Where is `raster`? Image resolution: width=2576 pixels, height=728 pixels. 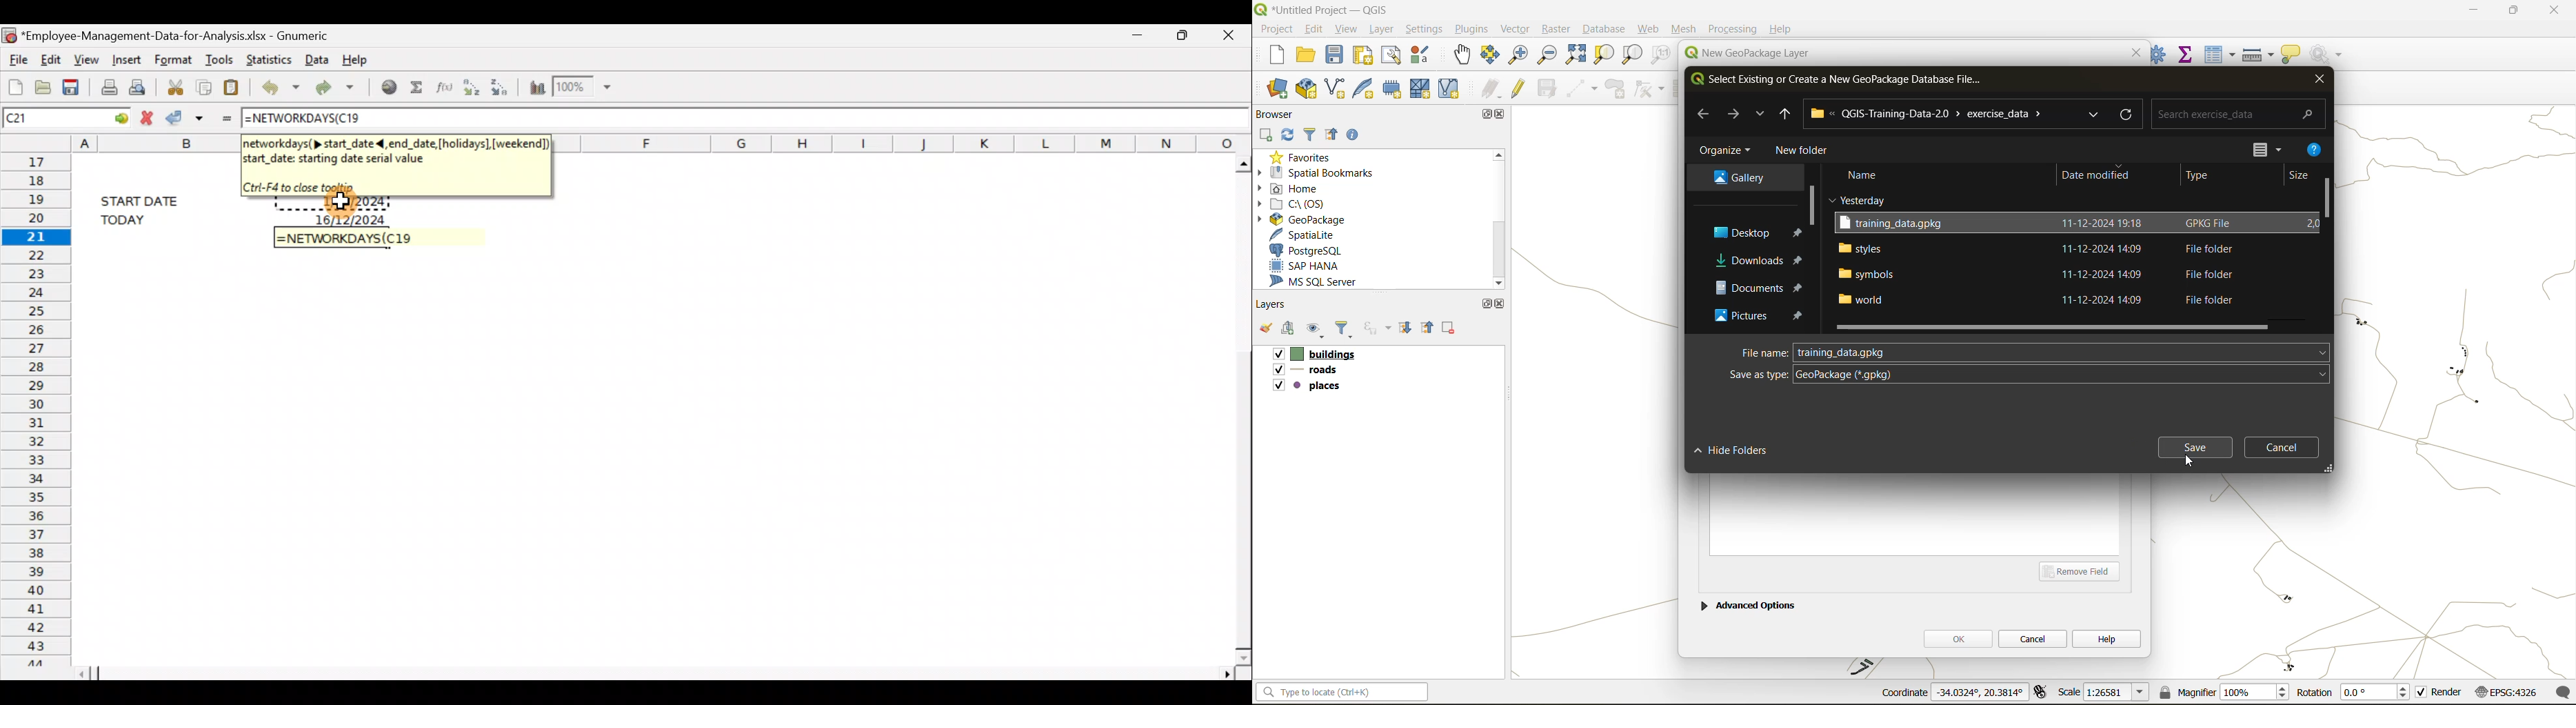 raster is located at coordinates (1556, 30).